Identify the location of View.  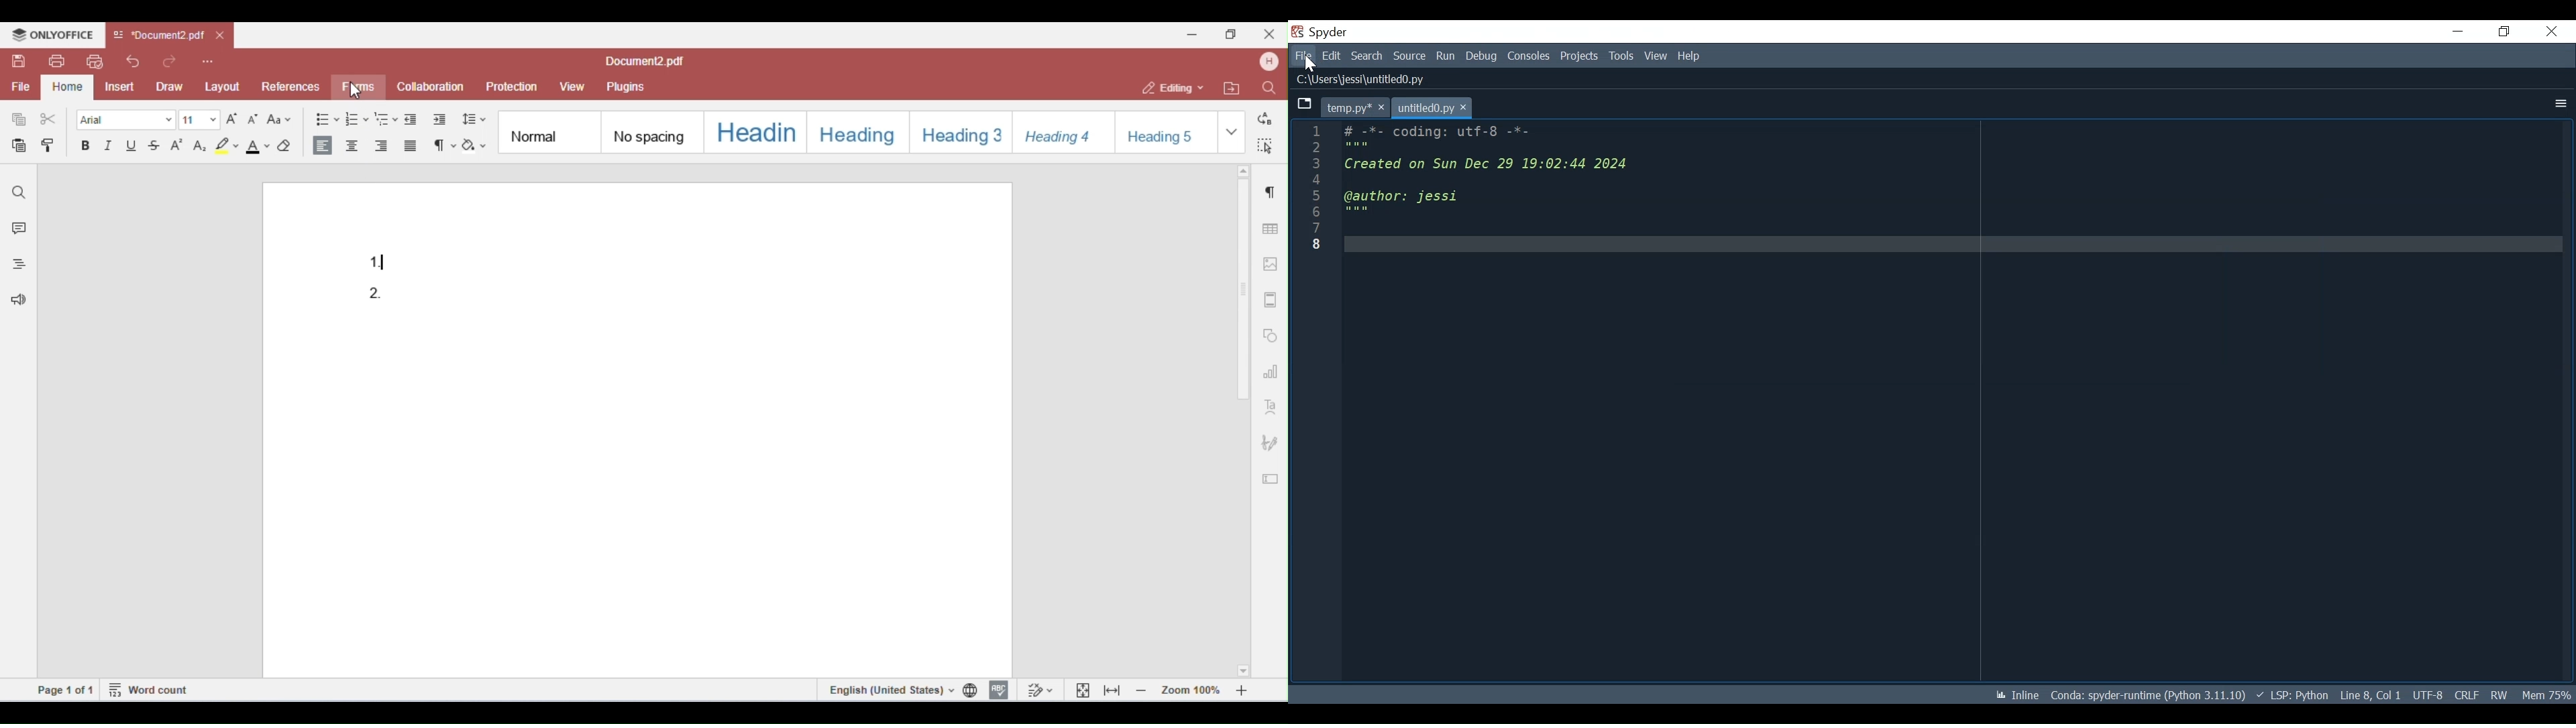
(1656, 56).